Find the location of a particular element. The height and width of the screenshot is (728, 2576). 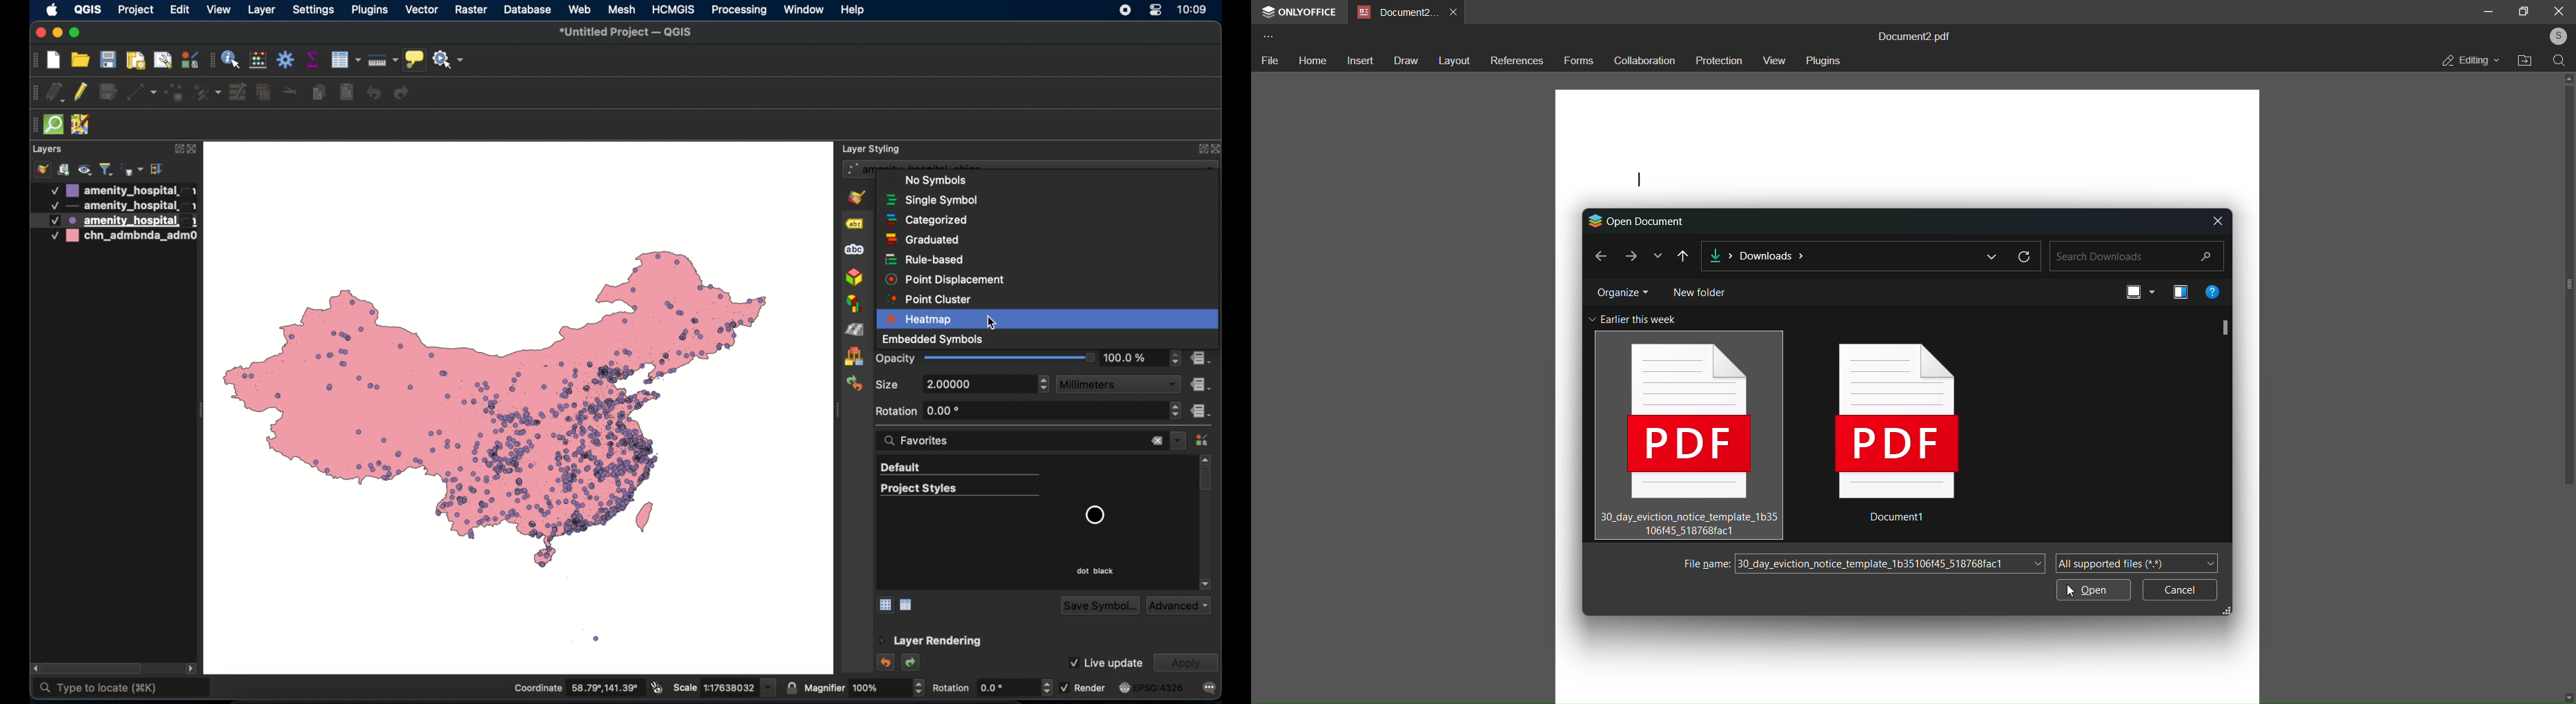

graduated is located at coordinates (922, 240).